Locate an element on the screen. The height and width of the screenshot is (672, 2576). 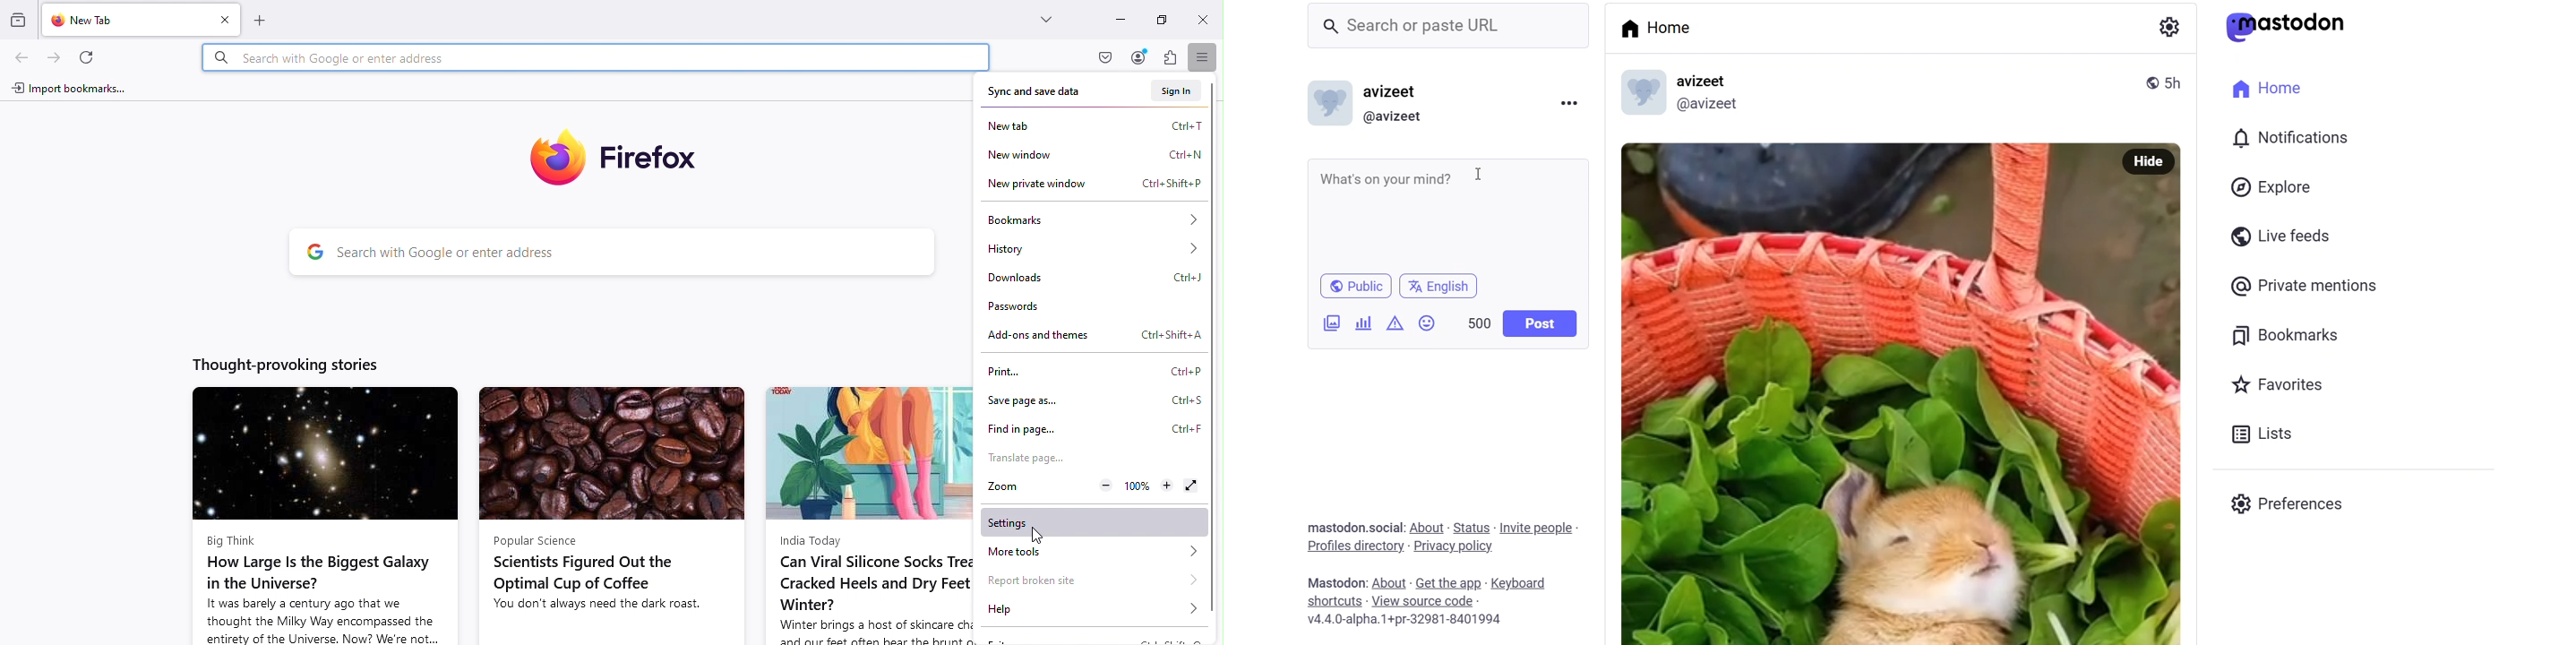
id is located at coordinates (1714, 106).